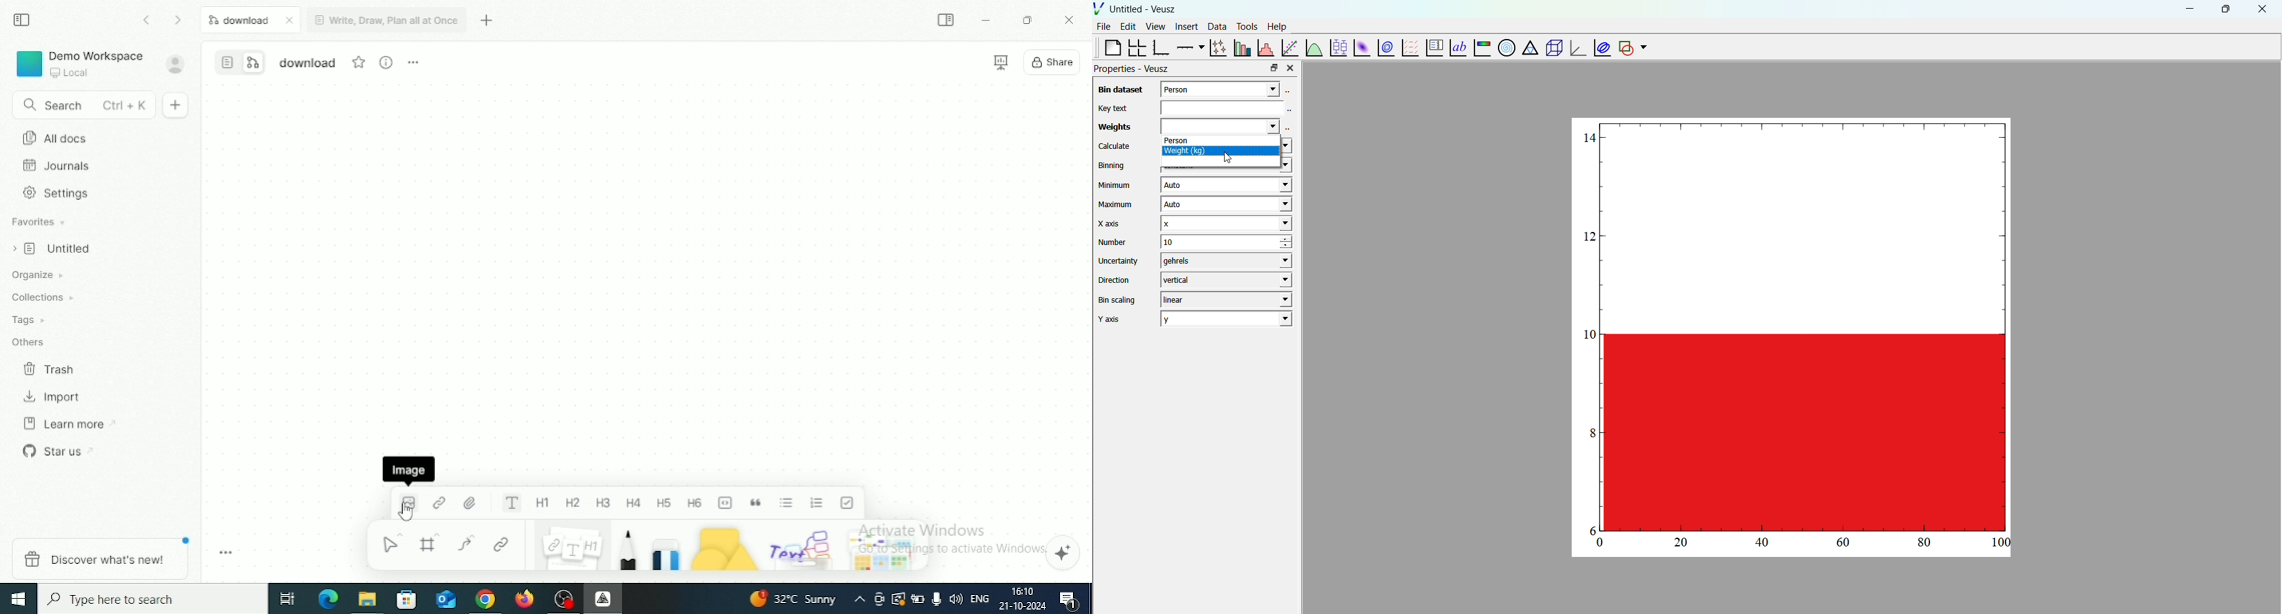 The height and width of the screenshot is (616, 2296). What do you see at coordinates (308, 64) in the screenshot?
I see `File name` at bounding box center [308, 64].